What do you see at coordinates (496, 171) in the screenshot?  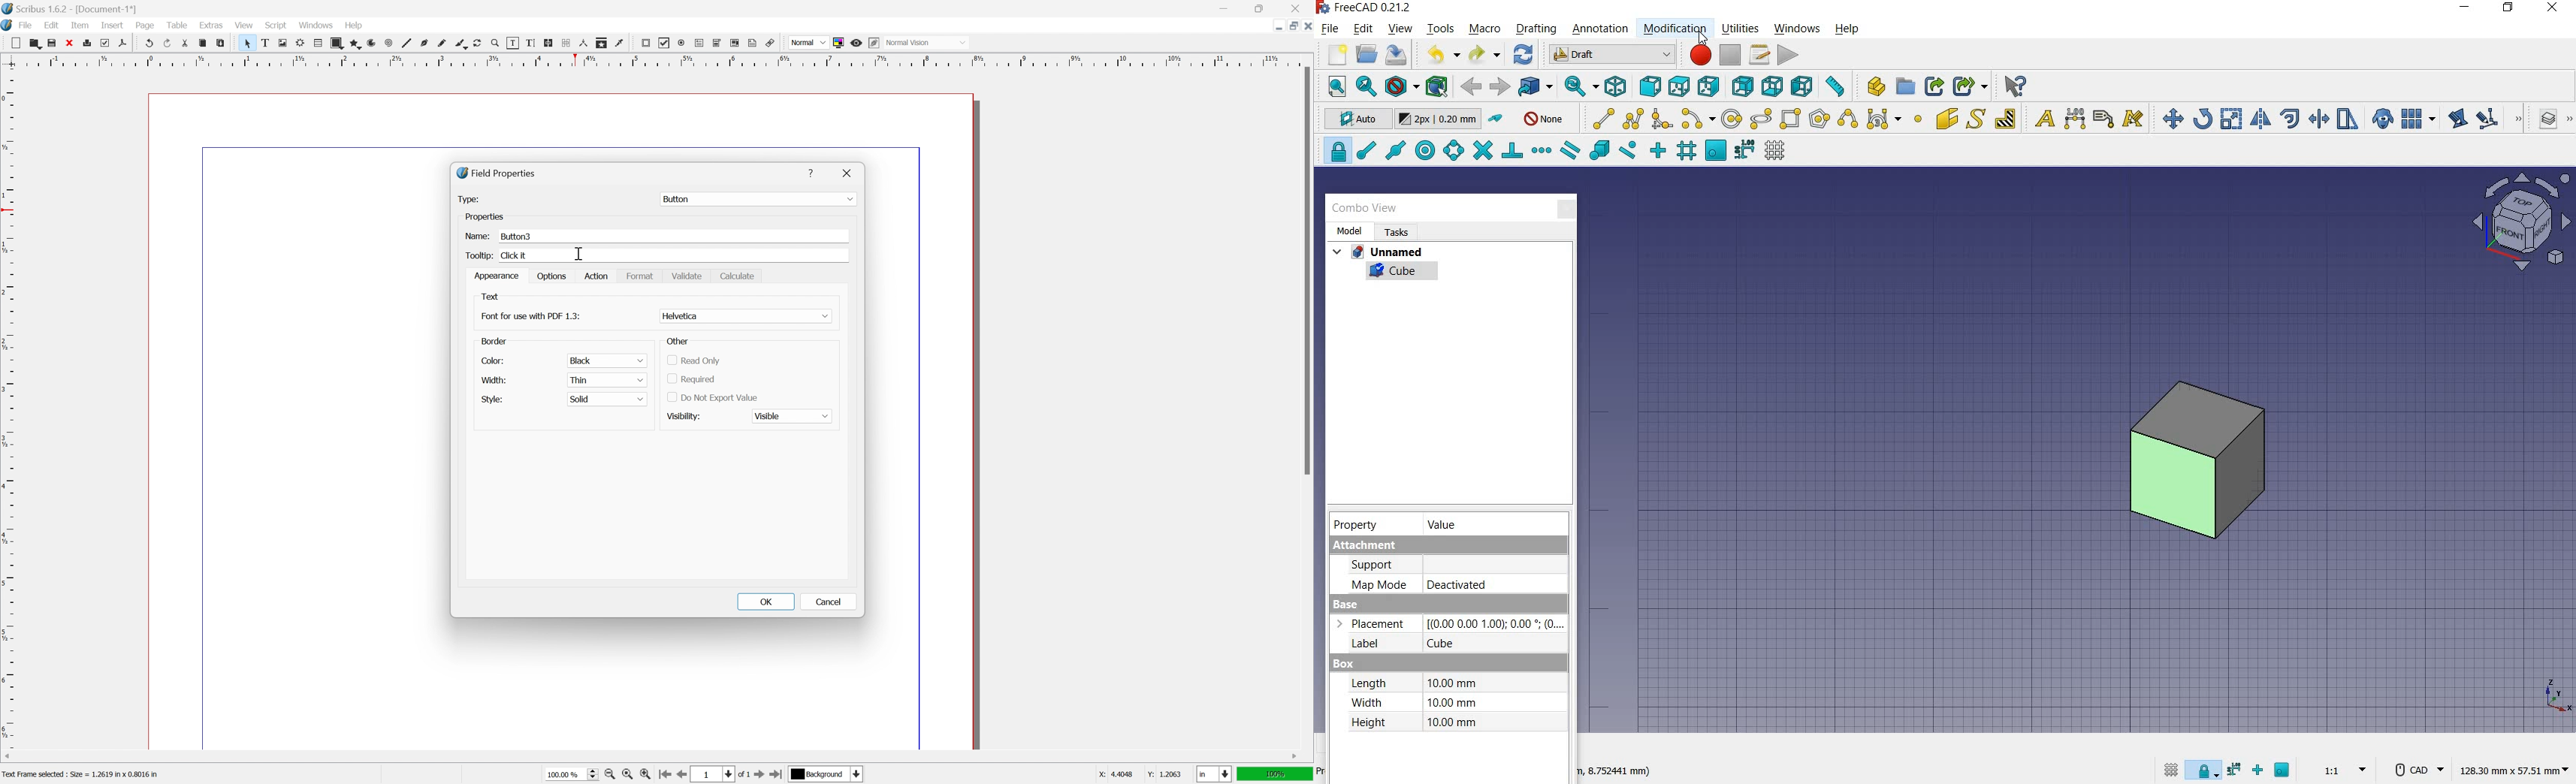 I see `Field Properties` at bounding box center [496, 171].